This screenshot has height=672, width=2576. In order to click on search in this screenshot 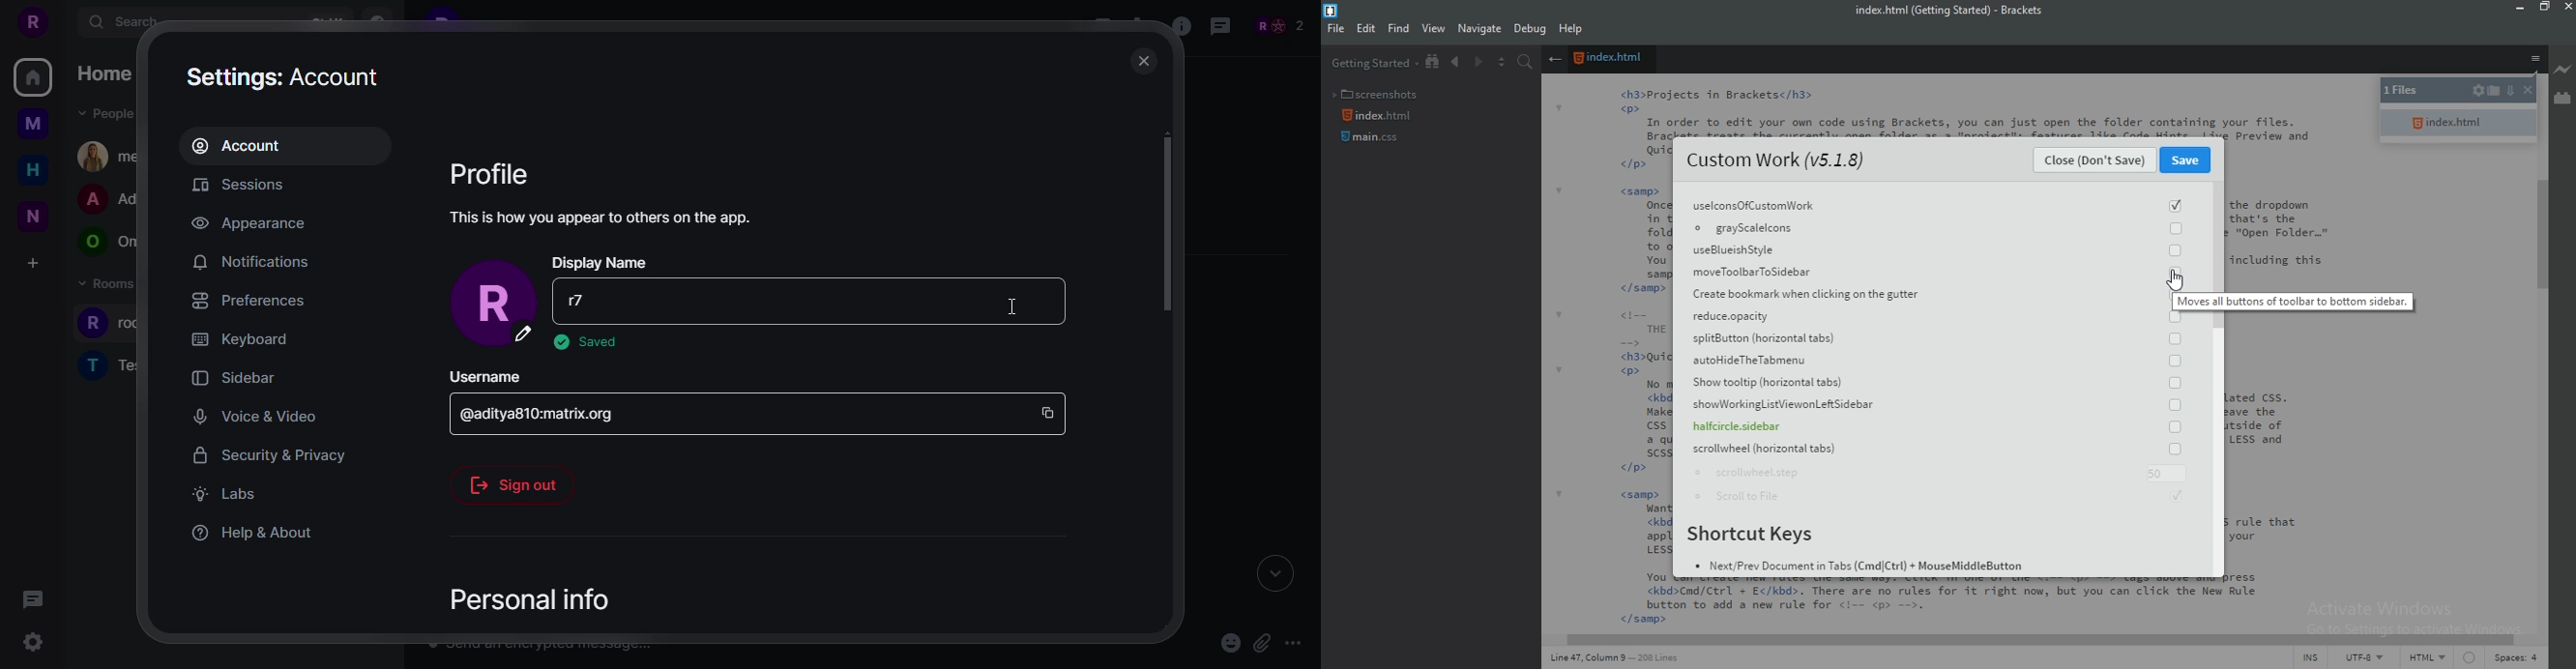, I will do `click(123, 22)`.